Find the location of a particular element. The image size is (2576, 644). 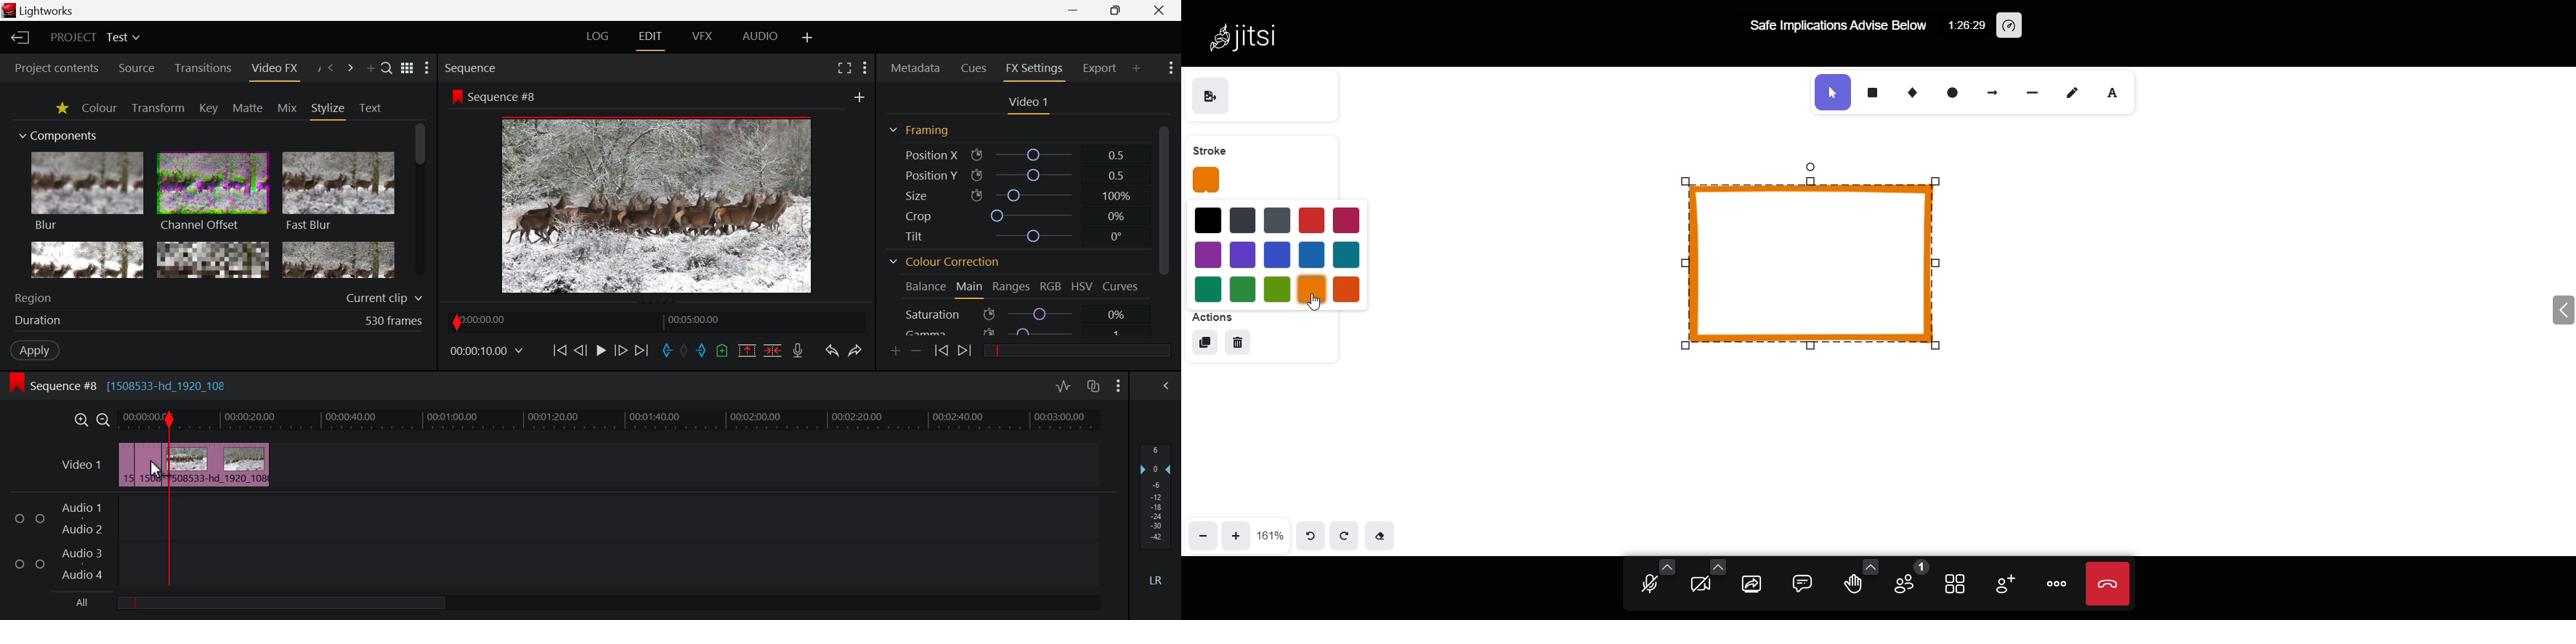

invite participants is located at coordinates (2004, 586).